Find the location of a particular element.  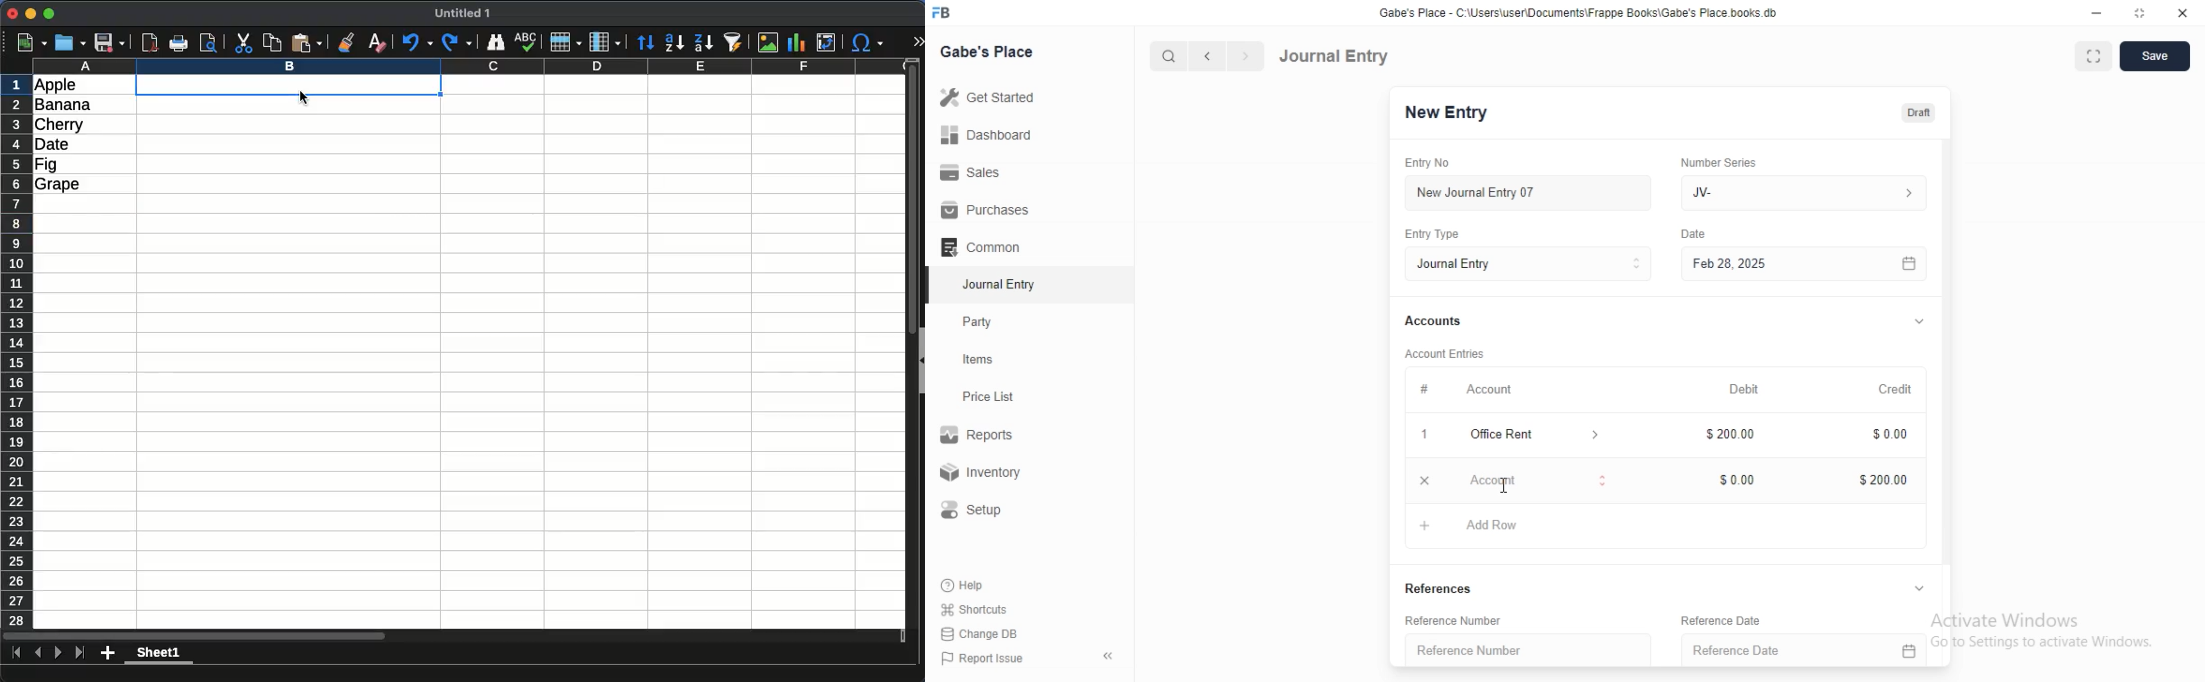

Gabe's Place is located at coordinates (989, 51).